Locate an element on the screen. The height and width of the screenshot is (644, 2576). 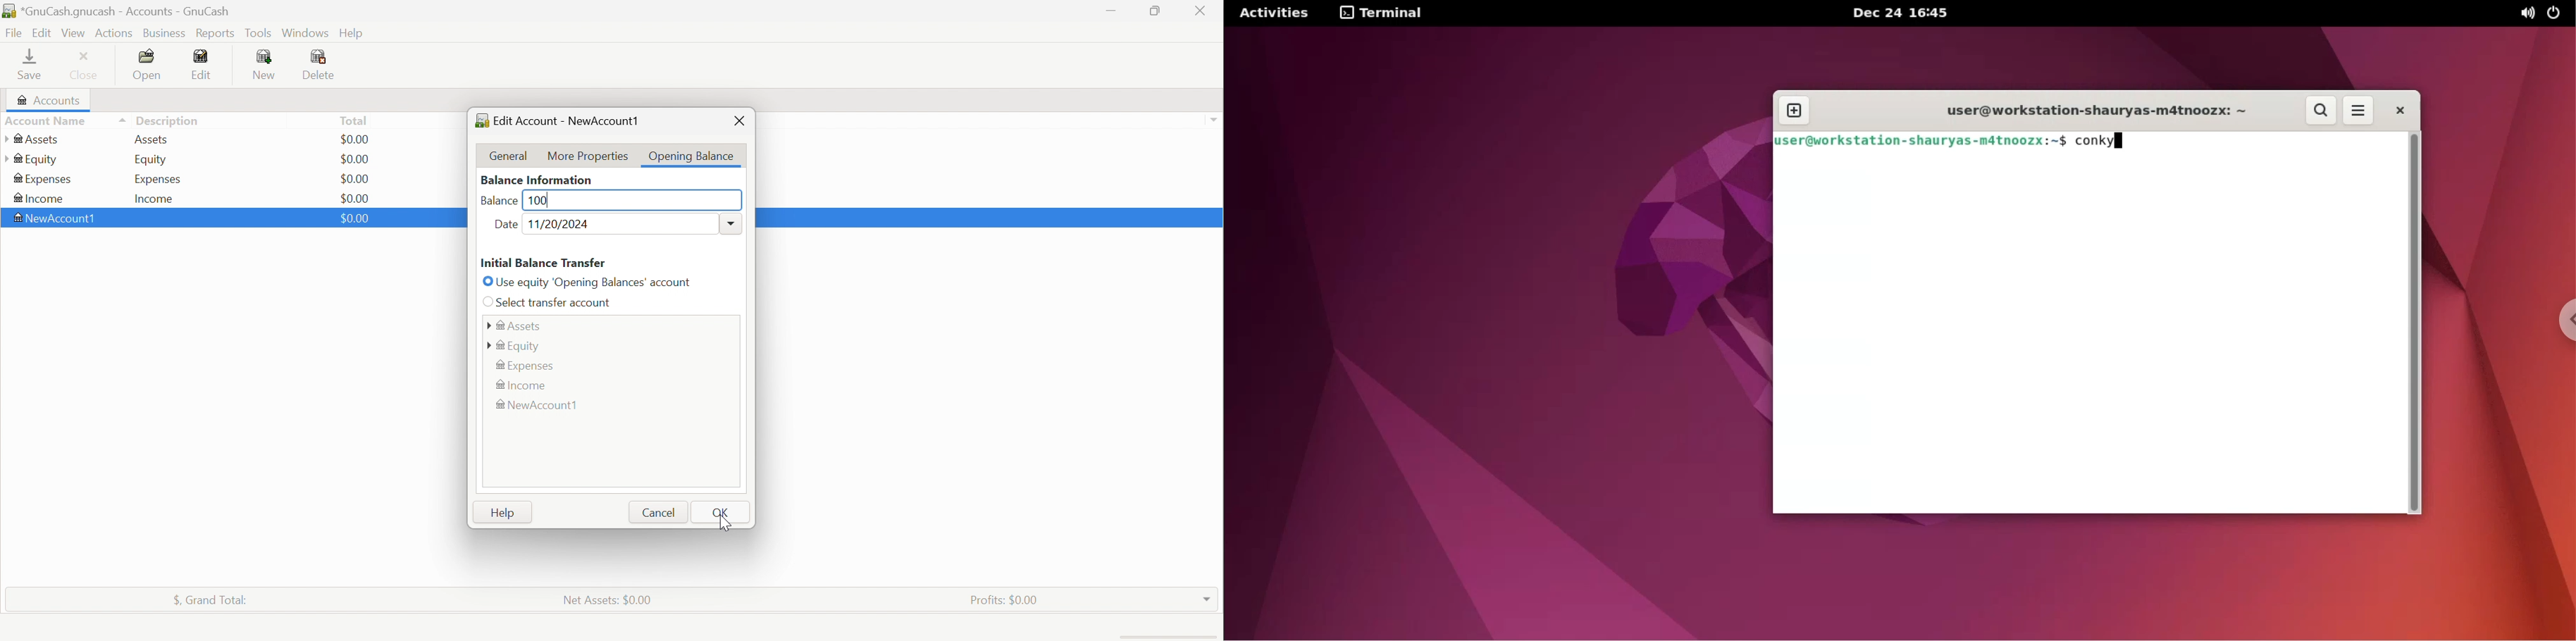
Expenses is located at coordinates (156, 178).